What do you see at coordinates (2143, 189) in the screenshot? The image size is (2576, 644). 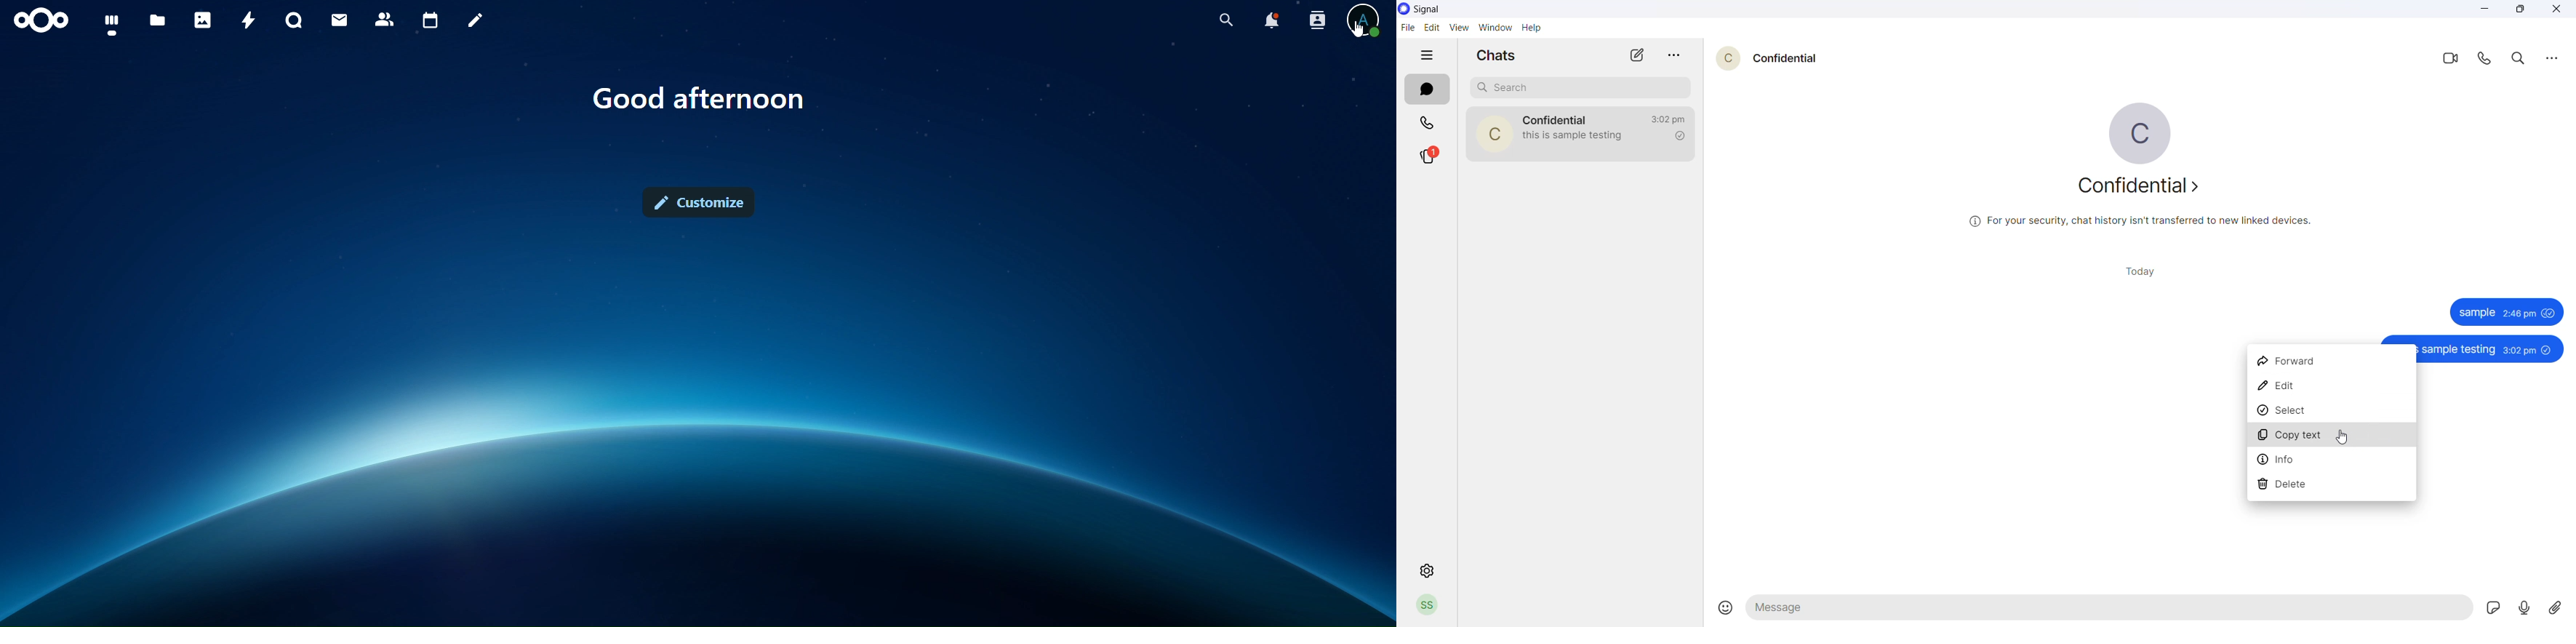 I see `about contact` at bounding box center [2143, 189].